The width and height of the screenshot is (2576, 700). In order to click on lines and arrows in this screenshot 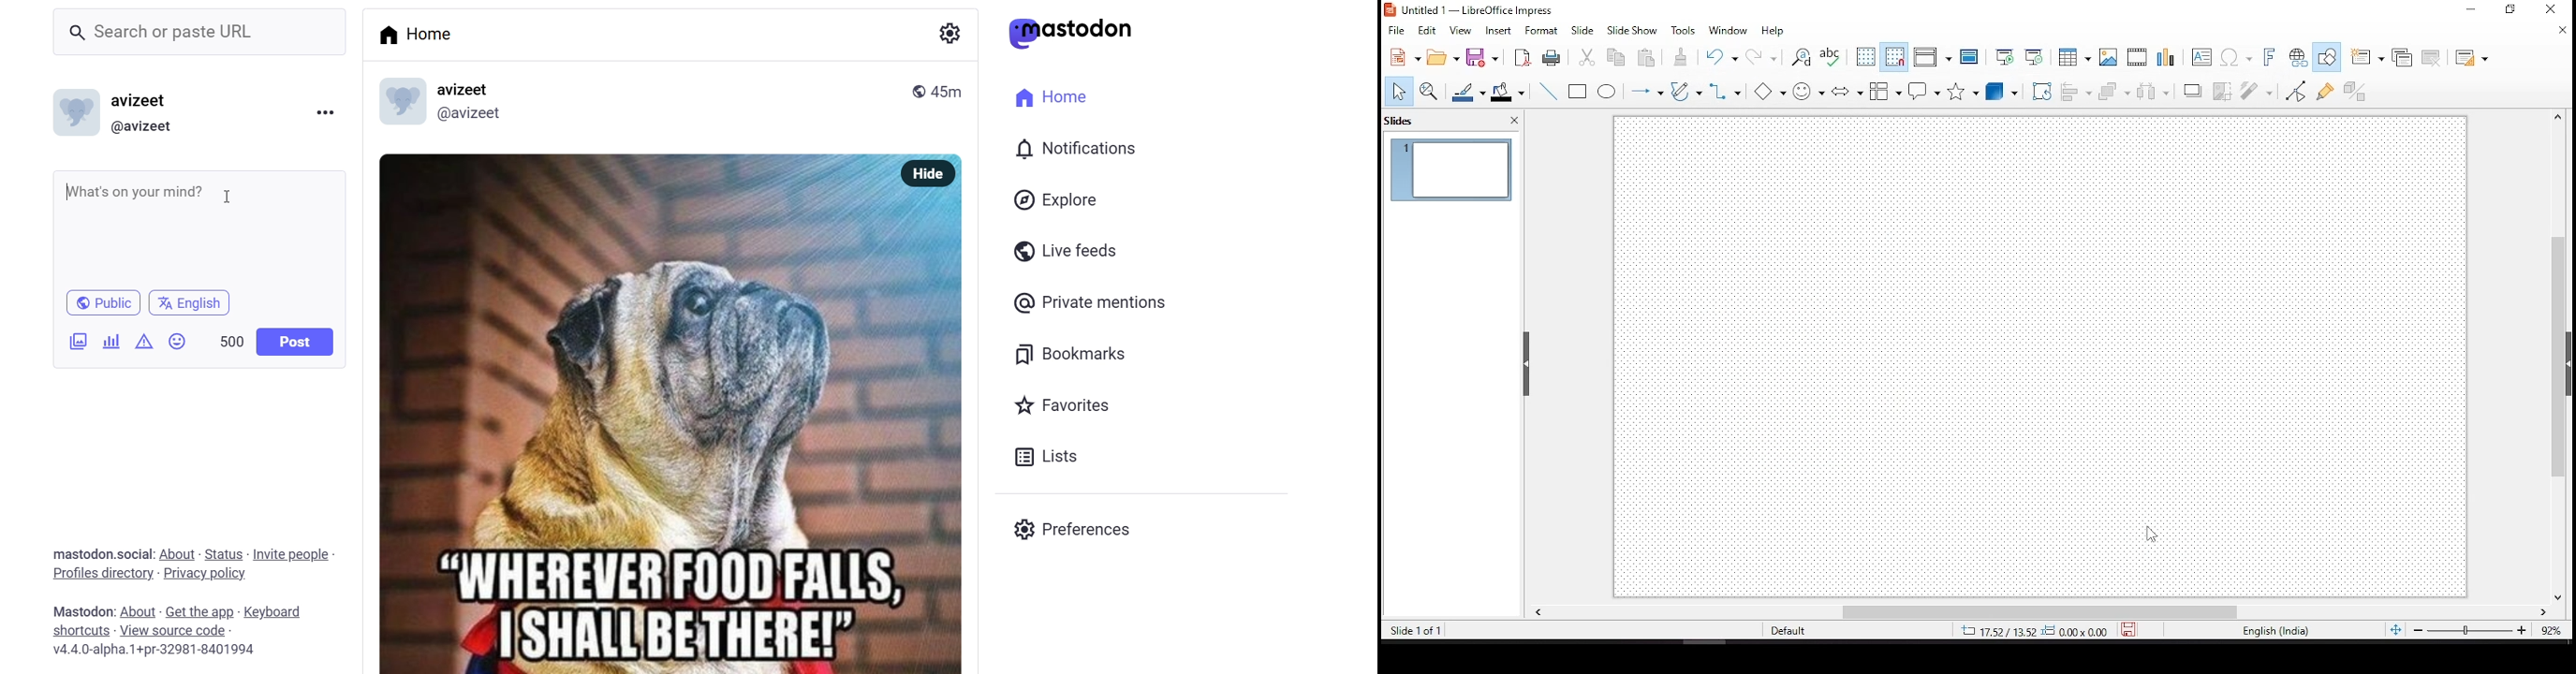, I will do `click(1646, 90)`.